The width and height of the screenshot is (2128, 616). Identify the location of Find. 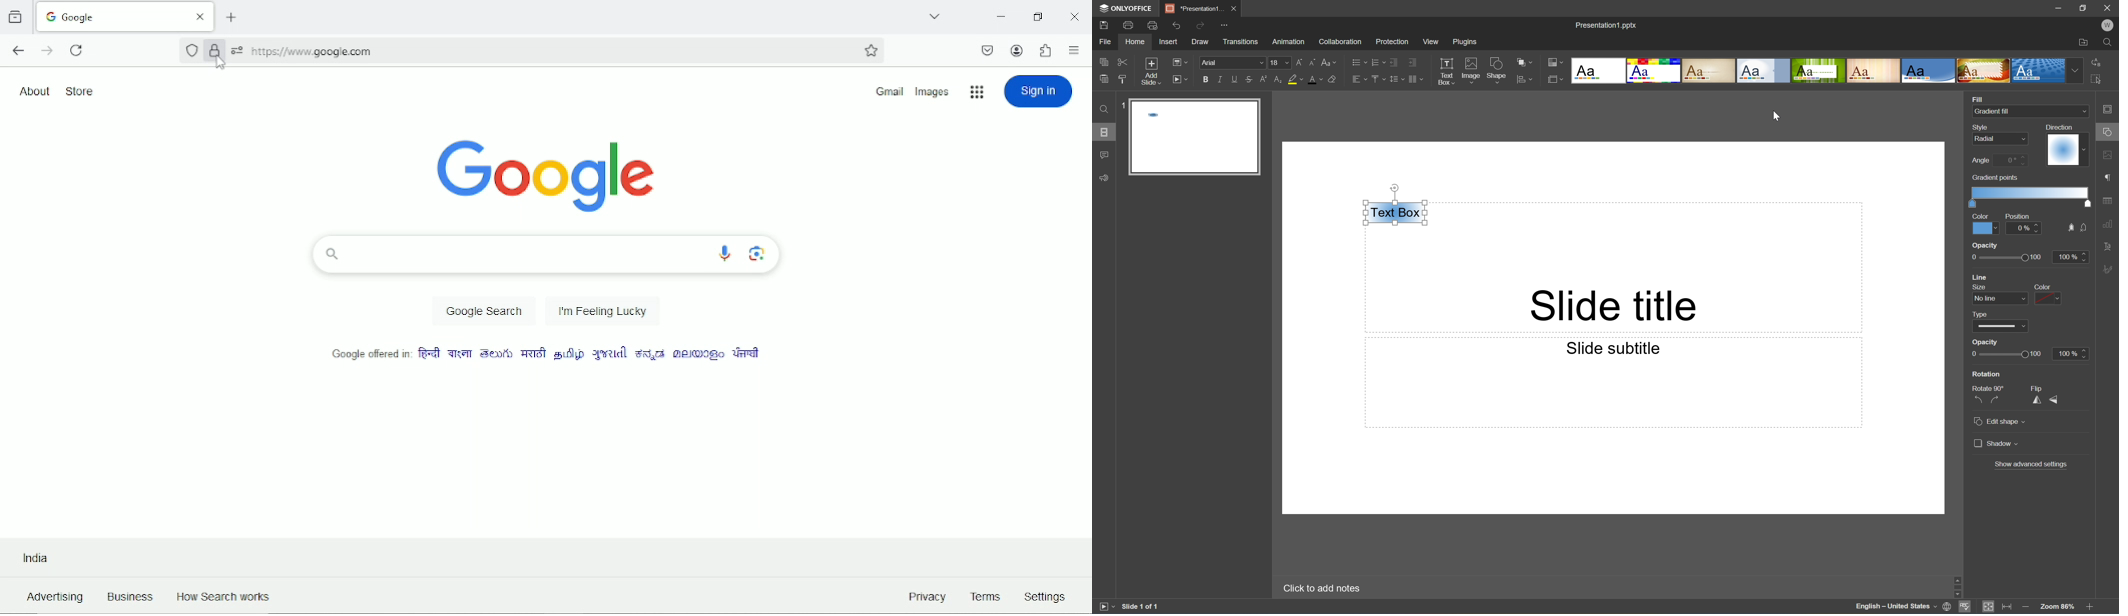
(1105, 109).